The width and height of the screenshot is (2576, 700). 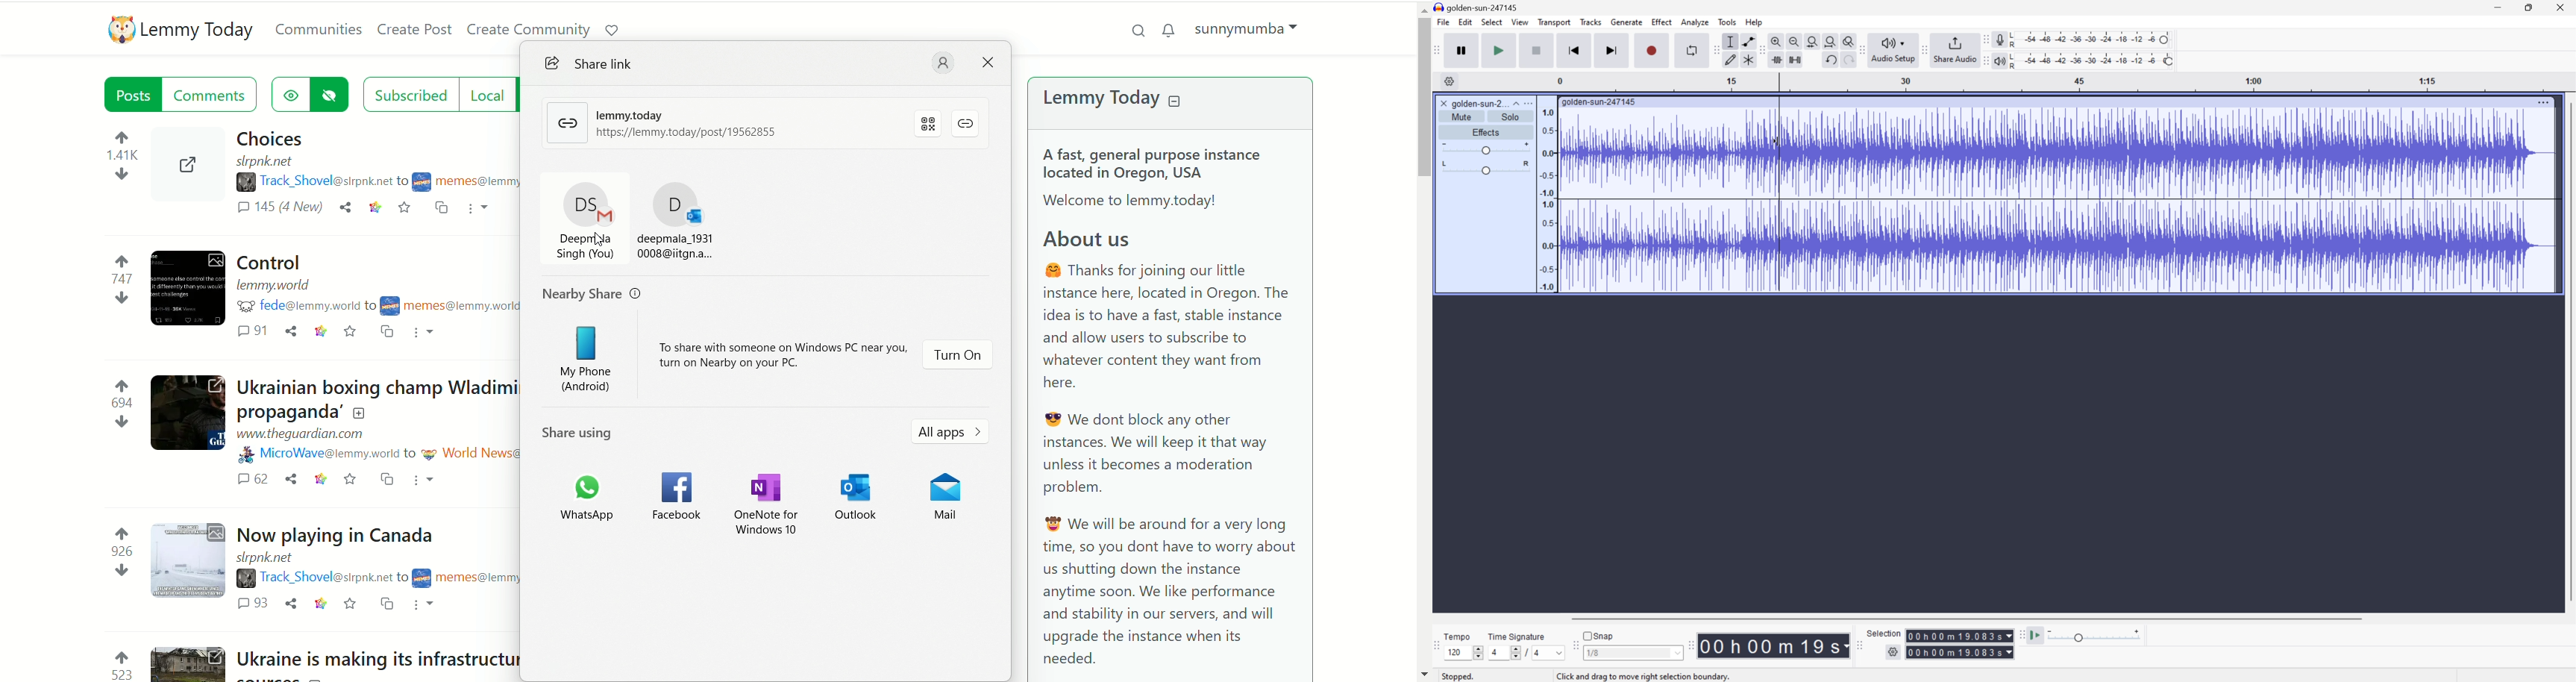 What do you see at coordinates (1653, 51) in the screenshot?
I see `Record / Record new track` at bounding box center [1653, 51].